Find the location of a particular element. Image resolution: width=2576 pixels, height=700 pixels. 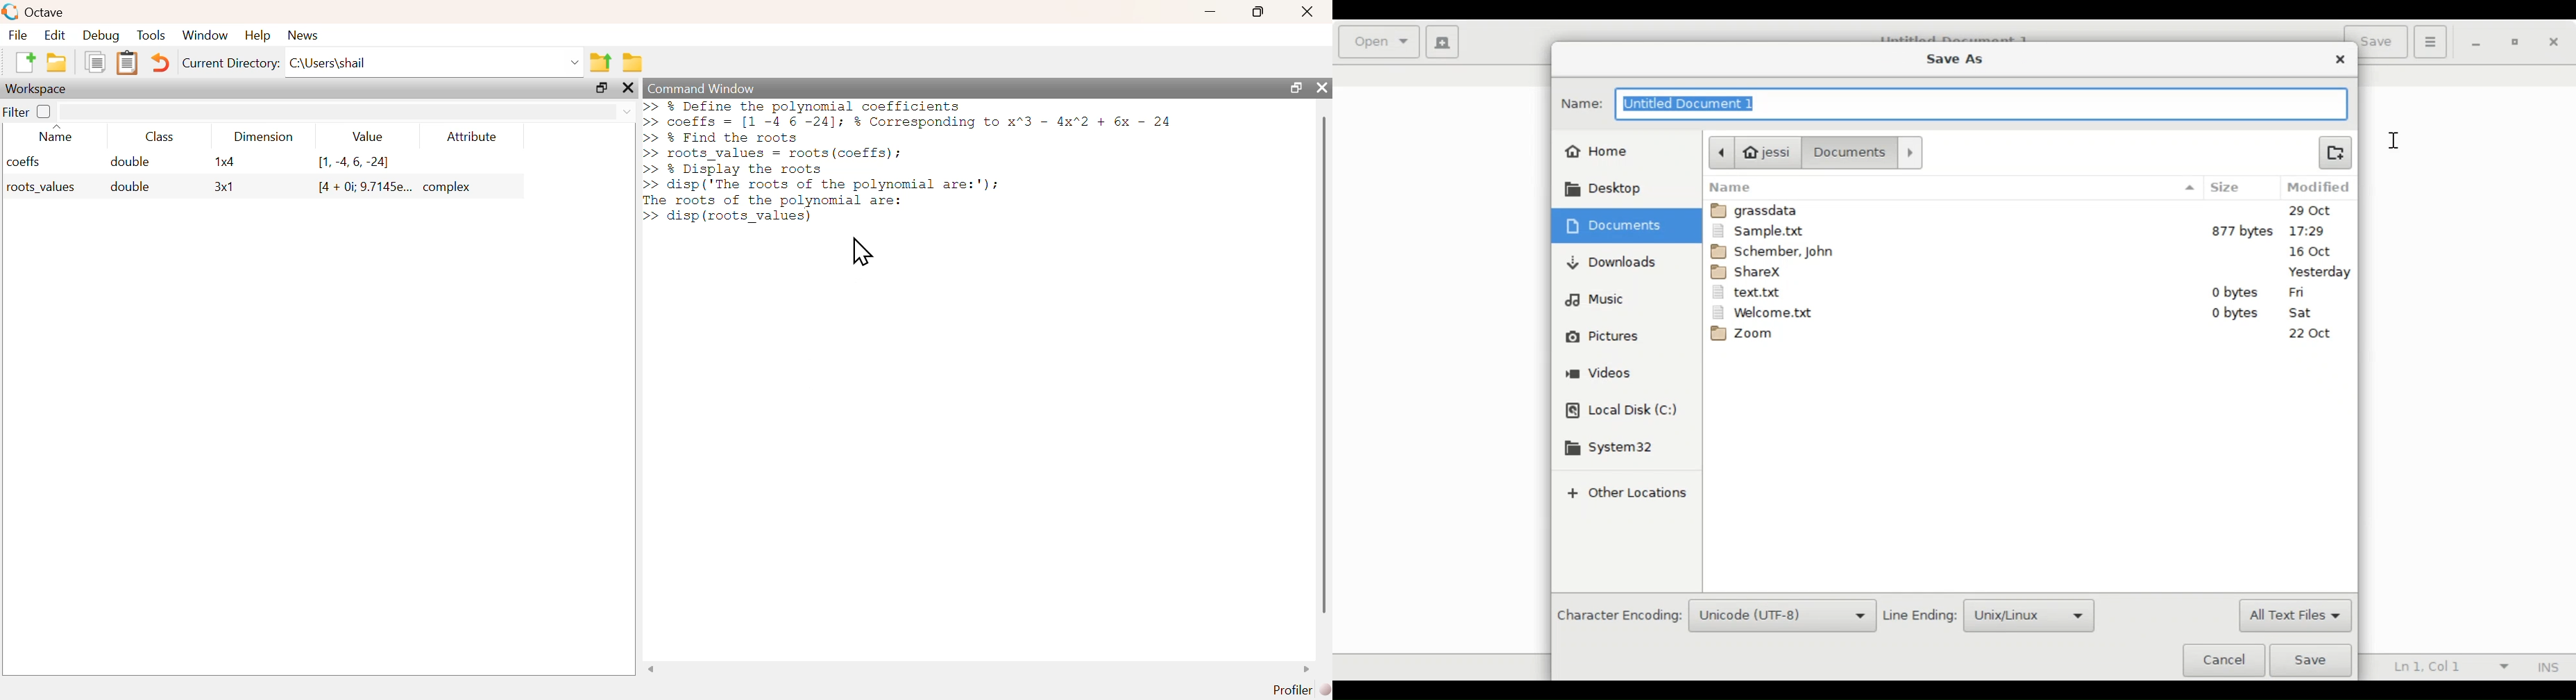

Window is located at coordinates (205, 35).